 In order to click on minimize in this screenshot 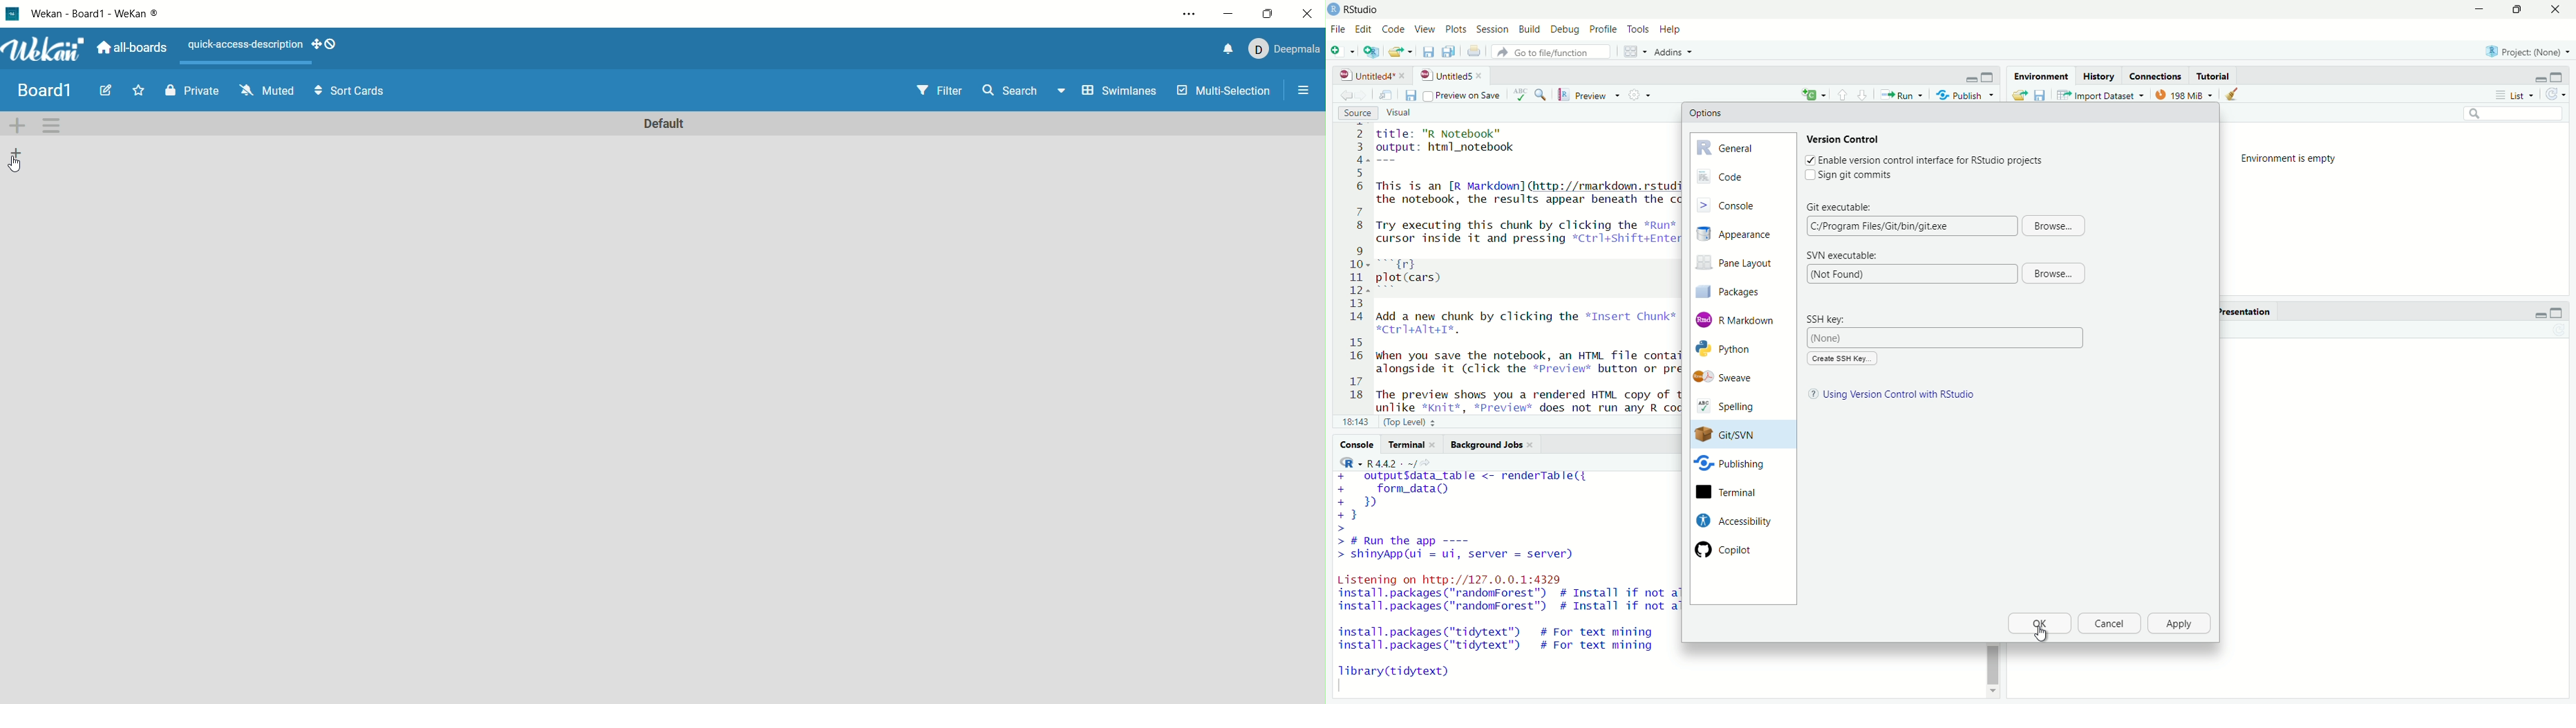, I will do `click(2539, 314)`.